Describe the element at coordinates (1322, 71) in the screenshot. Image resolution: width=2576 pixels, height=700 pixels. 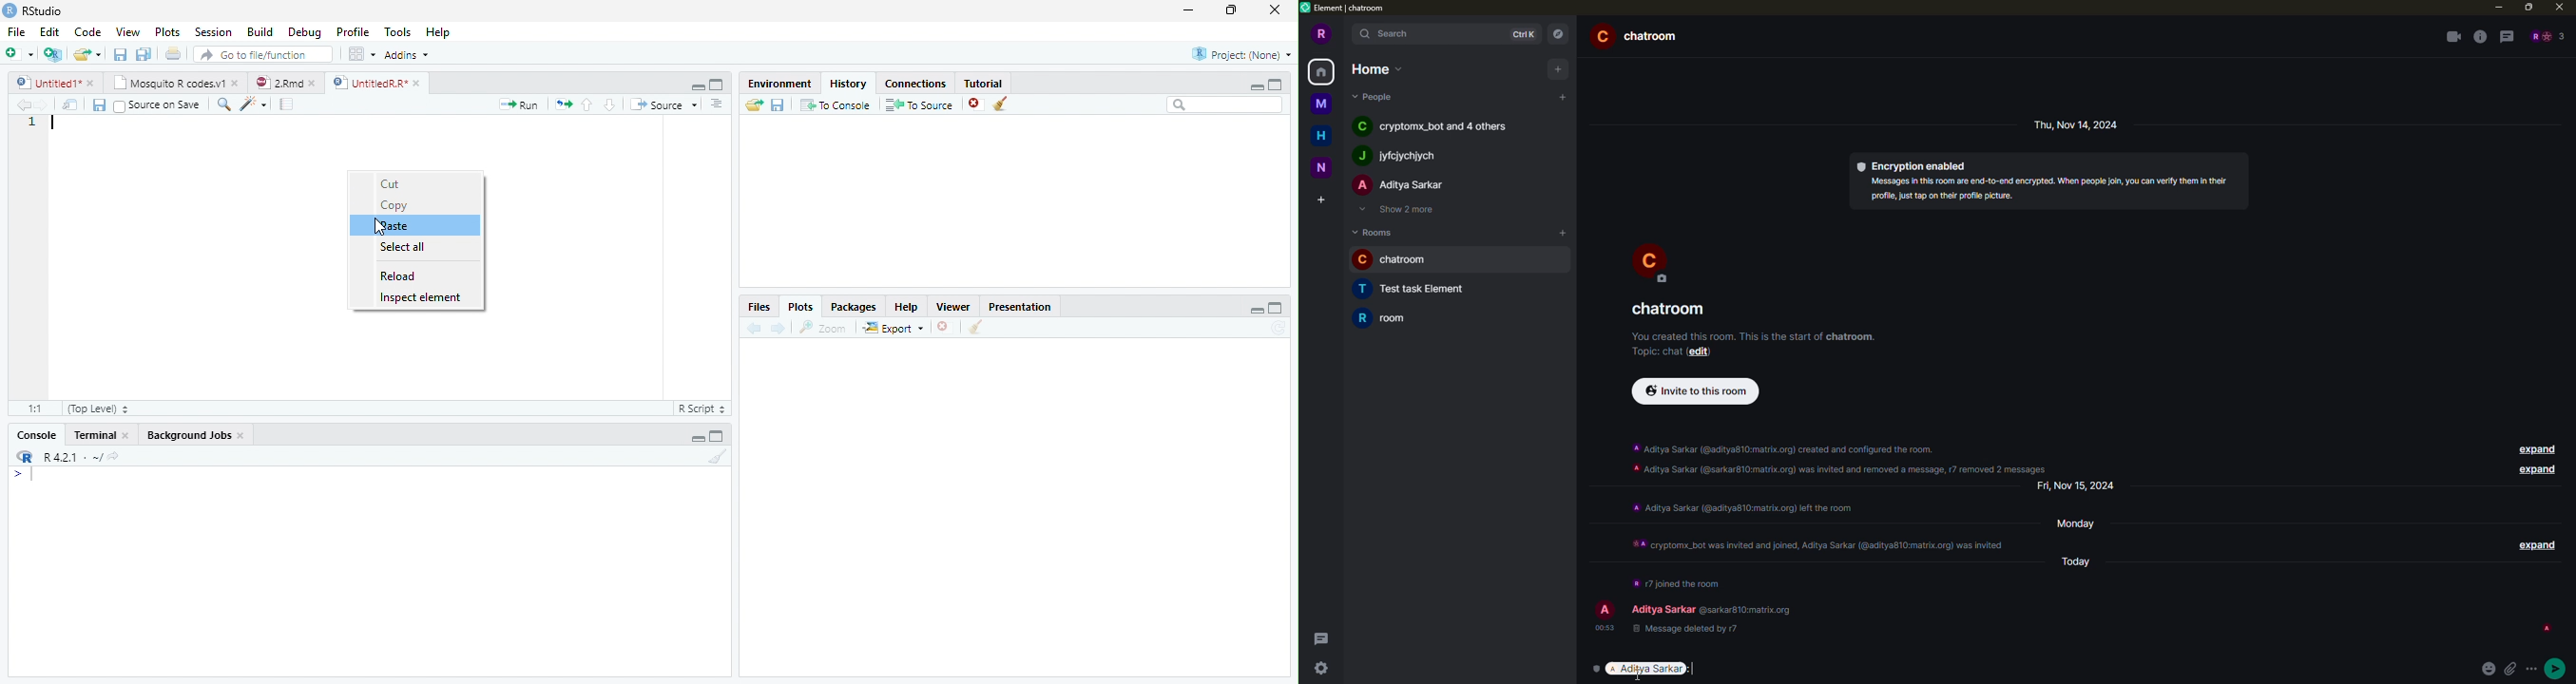
I see `home` at that location.